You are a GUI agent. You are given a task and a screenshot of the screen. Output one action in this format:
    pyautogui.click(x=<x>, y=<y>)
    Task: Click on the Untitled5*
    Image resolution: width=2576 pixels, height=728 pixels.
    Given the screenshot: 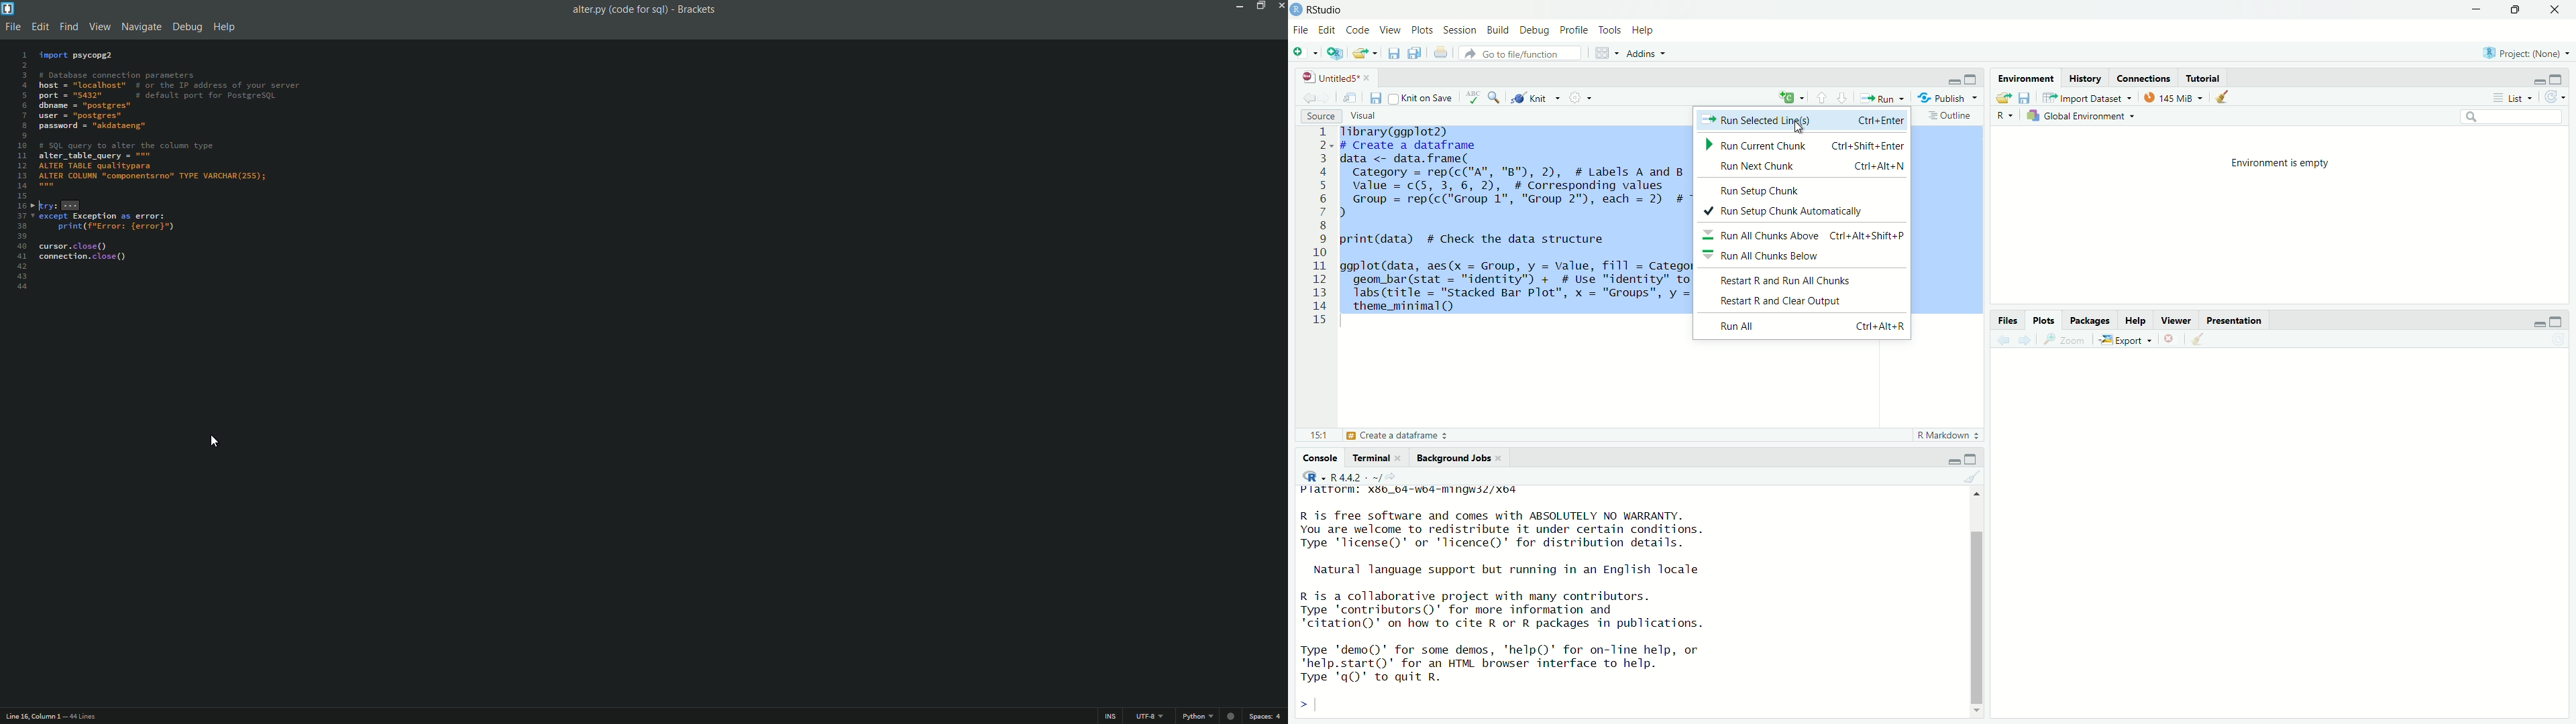 What is the action you would take?
    pyautogui.click(x=1334, y=76)
    